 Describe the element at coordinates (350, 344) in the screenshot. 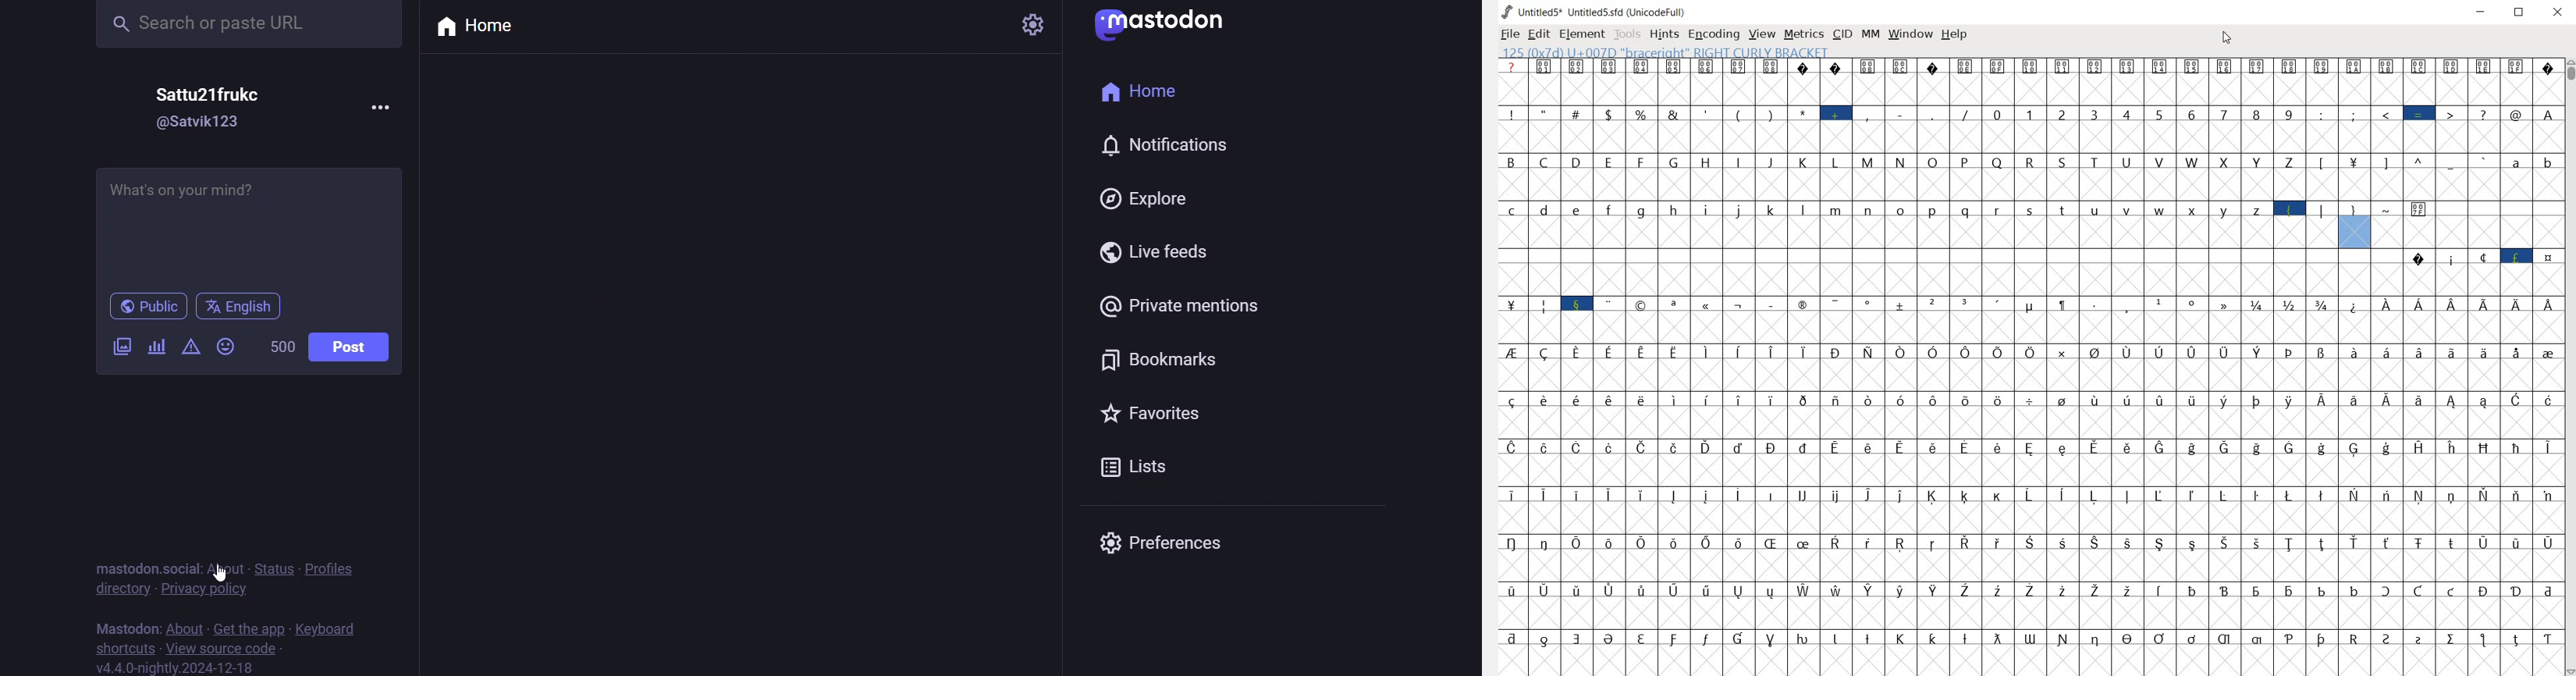

I see `post` at that location.